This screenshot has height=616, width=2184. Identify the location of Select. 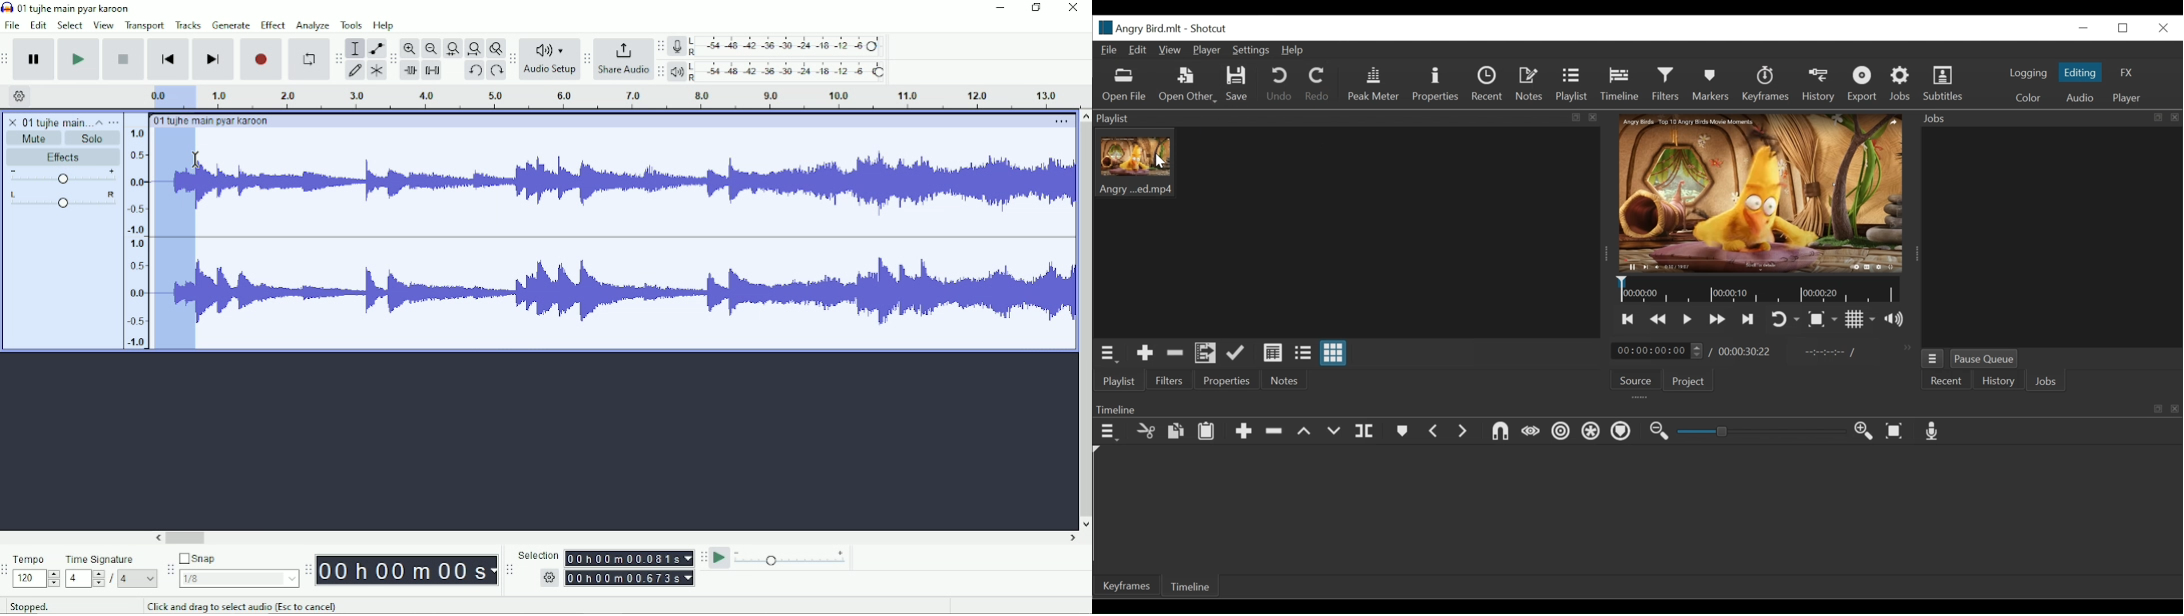
(70, 25).